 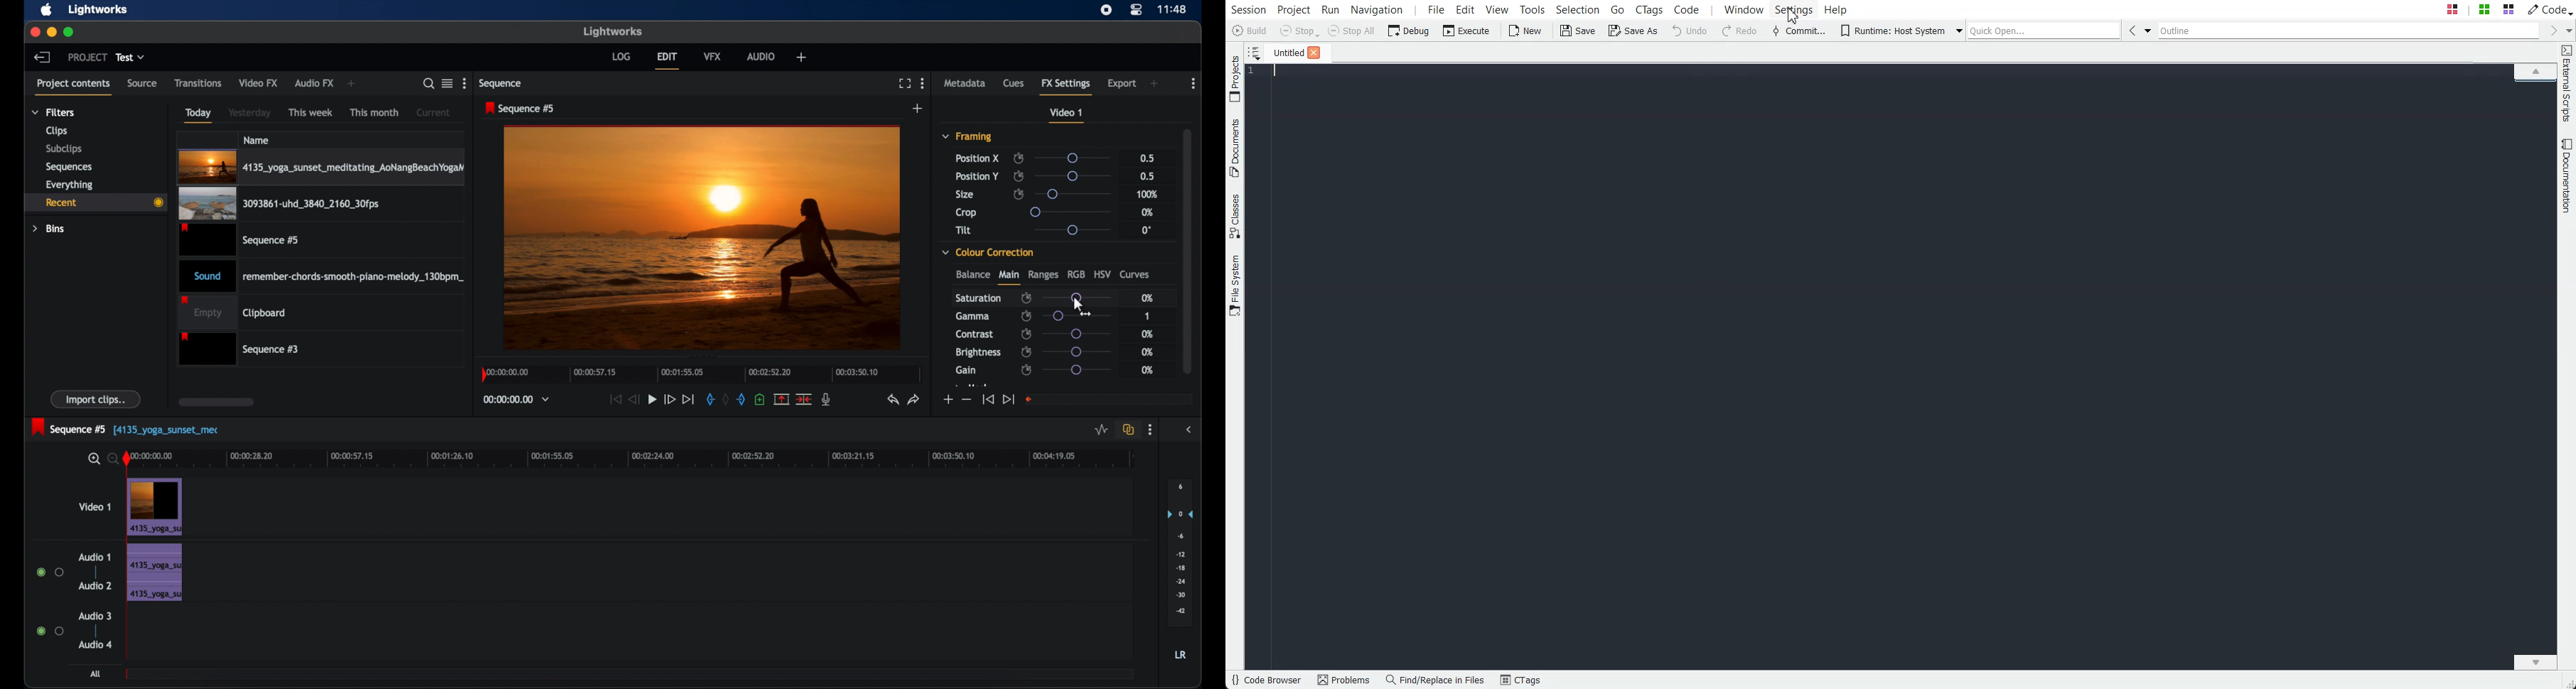 What do you see at coordinates (278, 204) in the screenshot?
I see `video clip` at bounding box center [278, 204].